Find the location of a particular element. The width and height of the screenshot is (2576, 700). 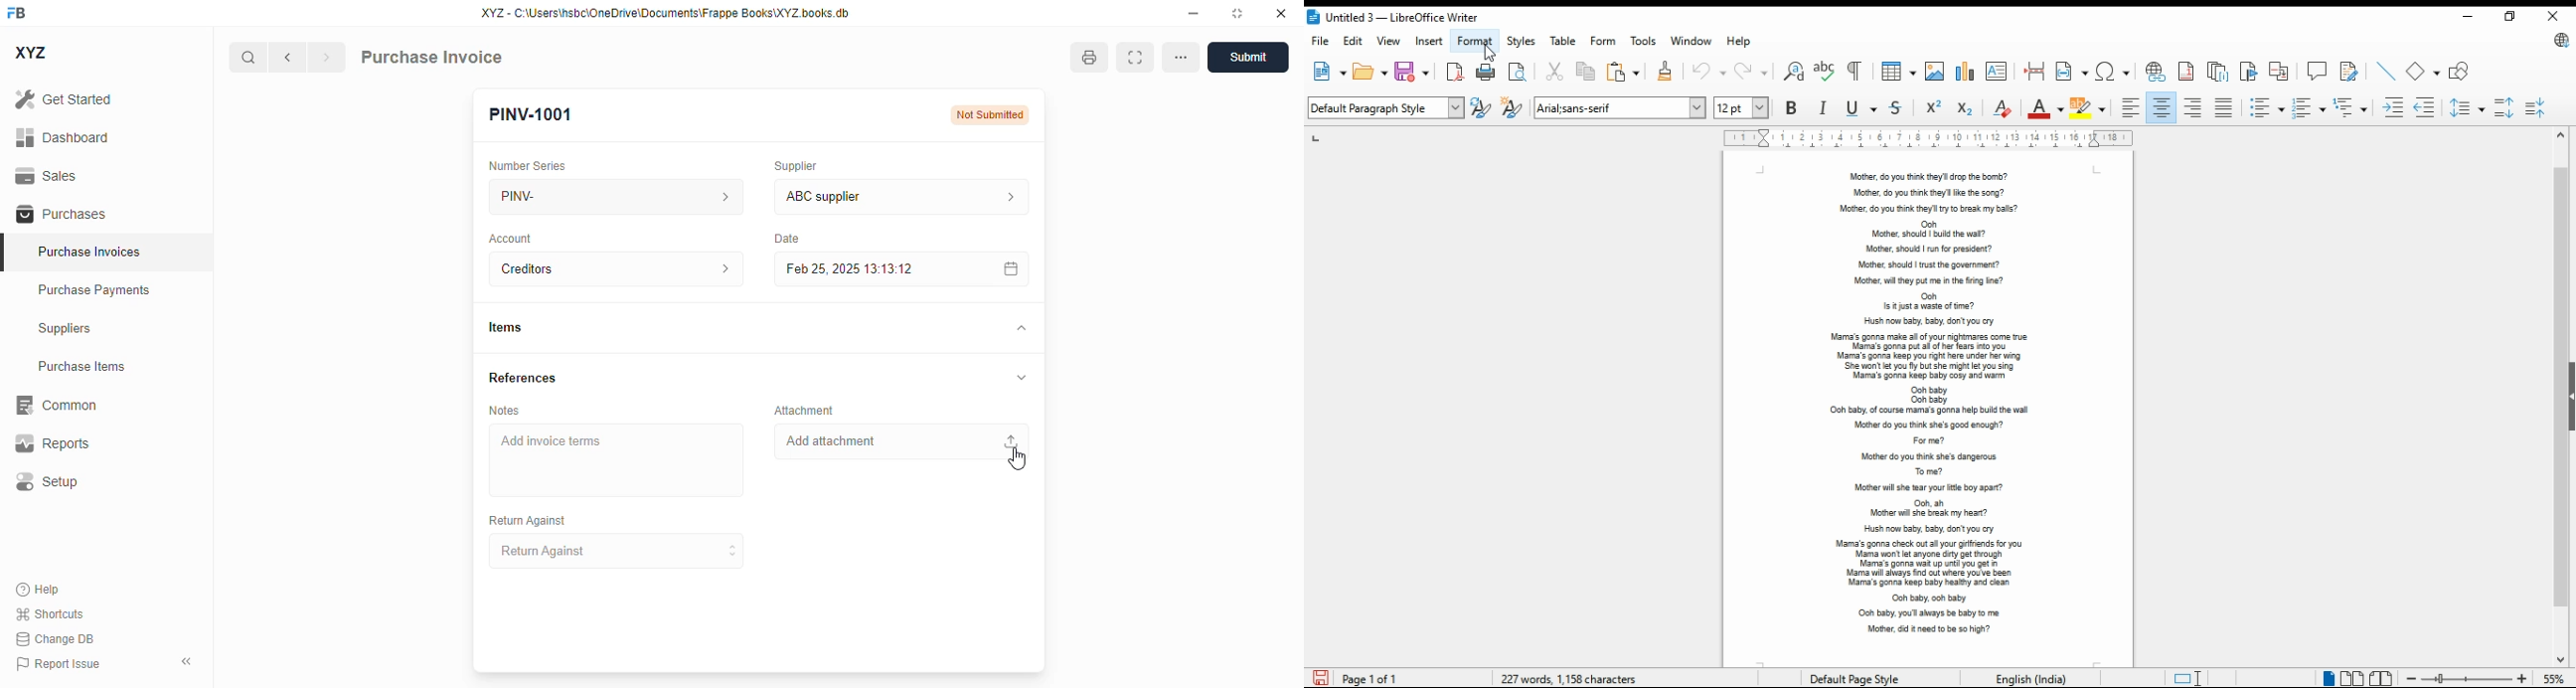

insert is located at coordinates (1429, 41).